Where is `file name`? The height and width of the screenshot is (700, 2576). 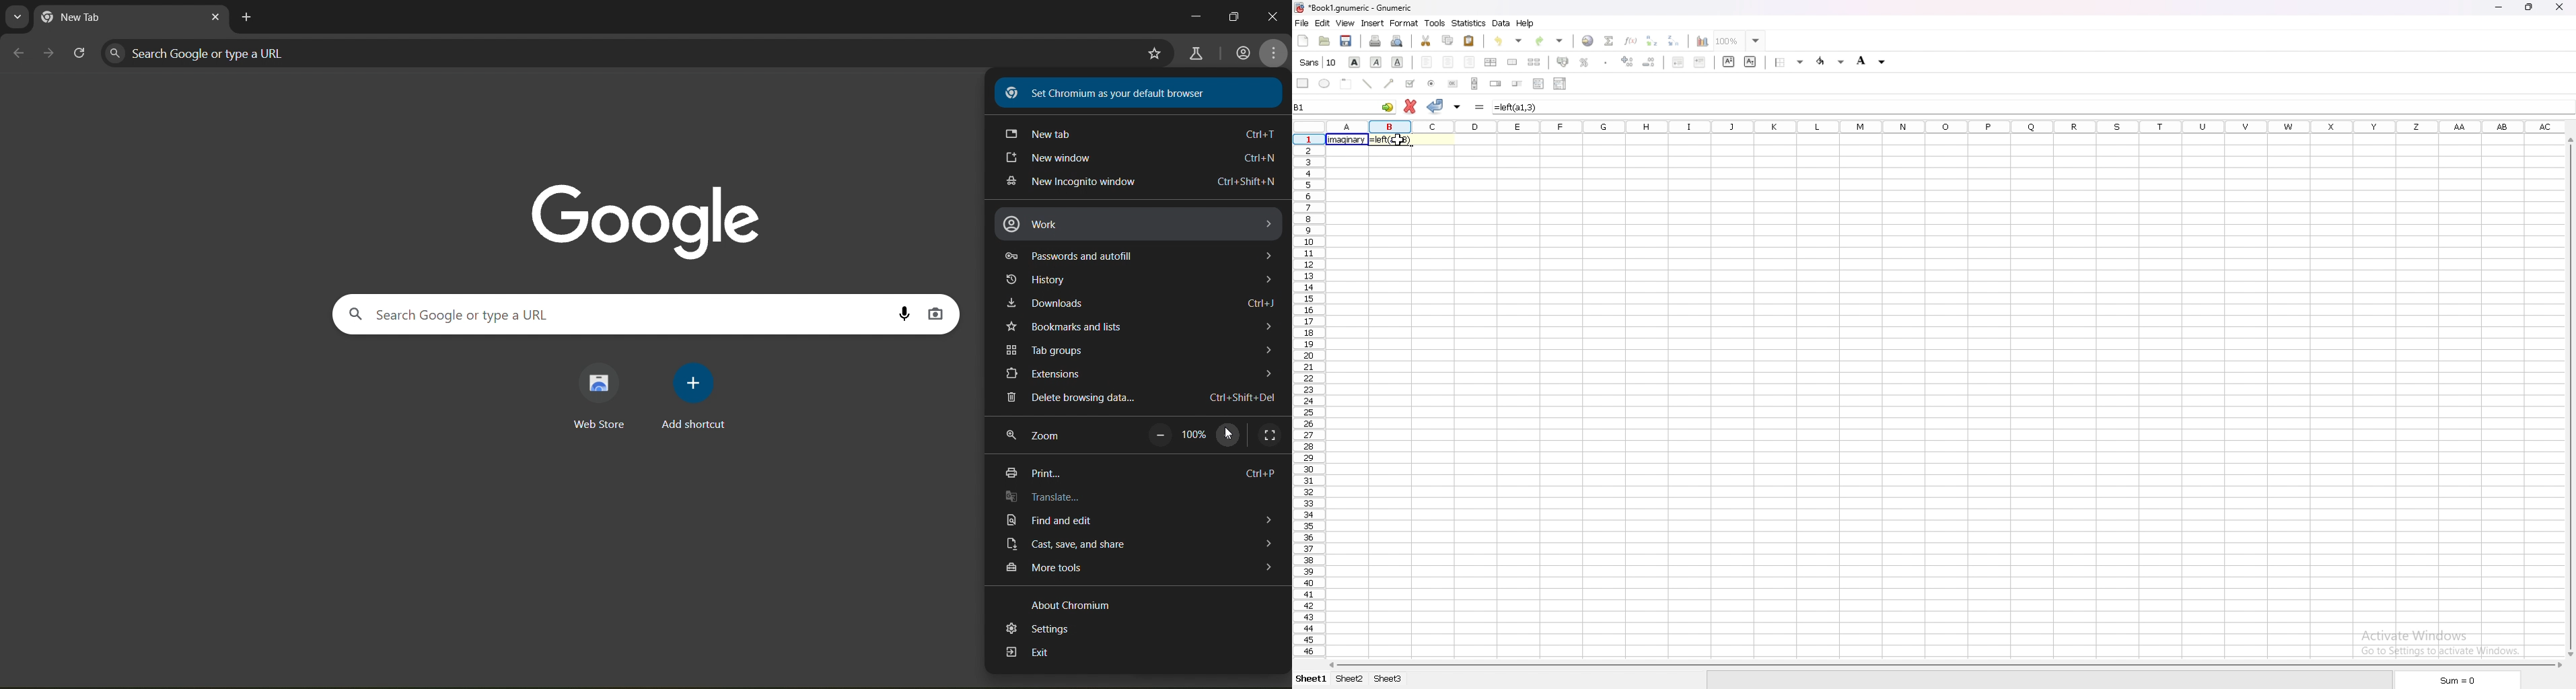 file name is located at coordinates (1354, 8).